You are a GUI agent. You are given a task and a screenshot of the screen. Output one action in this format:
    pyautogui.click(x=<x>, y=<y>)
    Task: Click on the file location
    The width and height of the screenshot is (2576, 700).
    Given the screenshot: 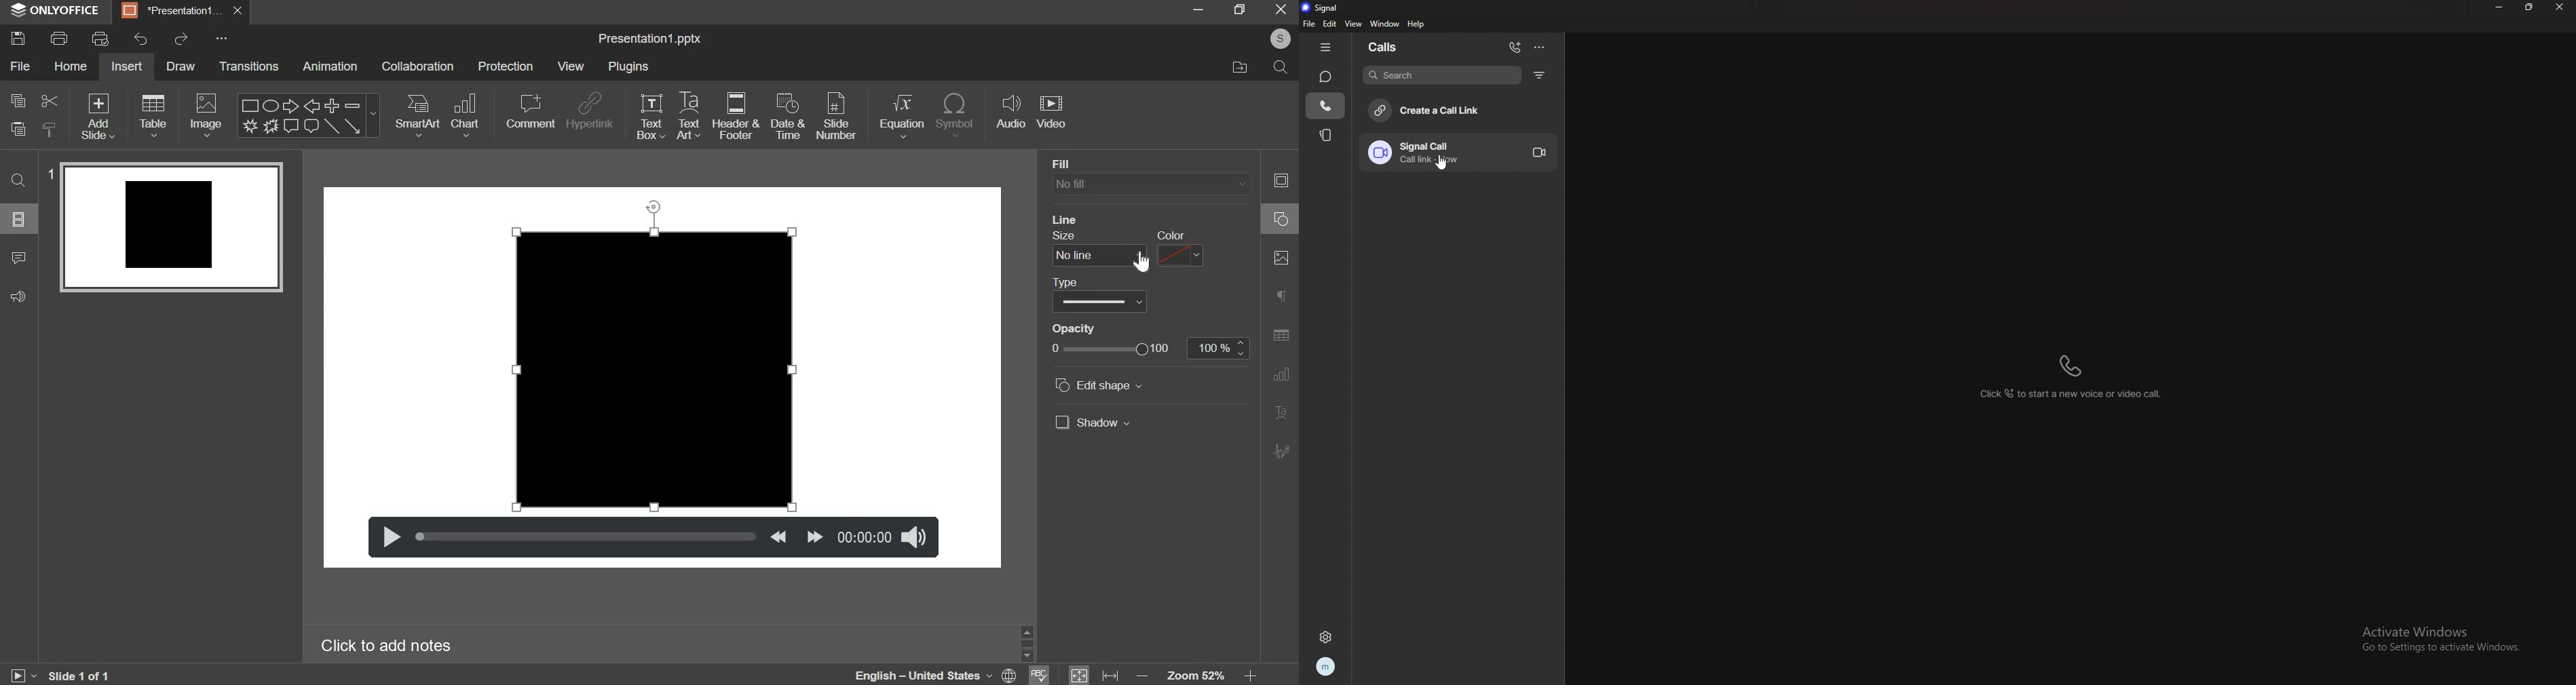 What is the action you would take?
    pyautogui.click(x=1240, y=66)
    